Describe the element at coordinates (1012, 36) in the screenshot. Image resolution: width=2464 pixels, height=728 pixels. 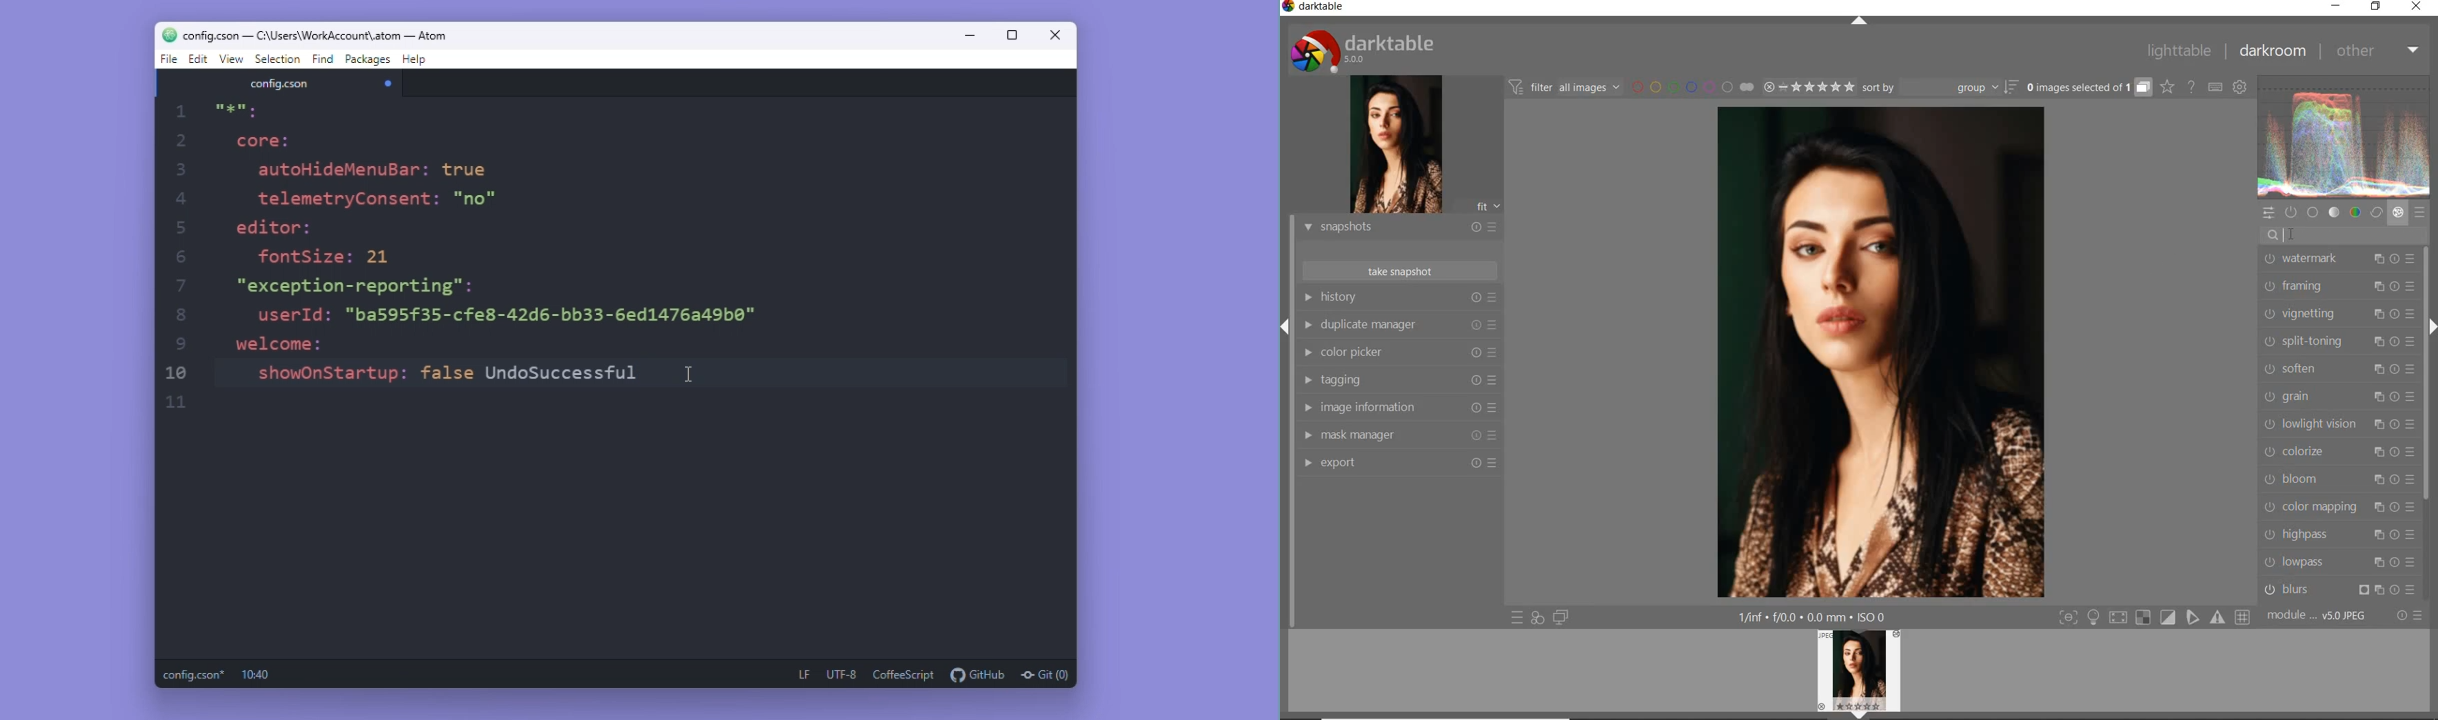
I see `resize` at that location.